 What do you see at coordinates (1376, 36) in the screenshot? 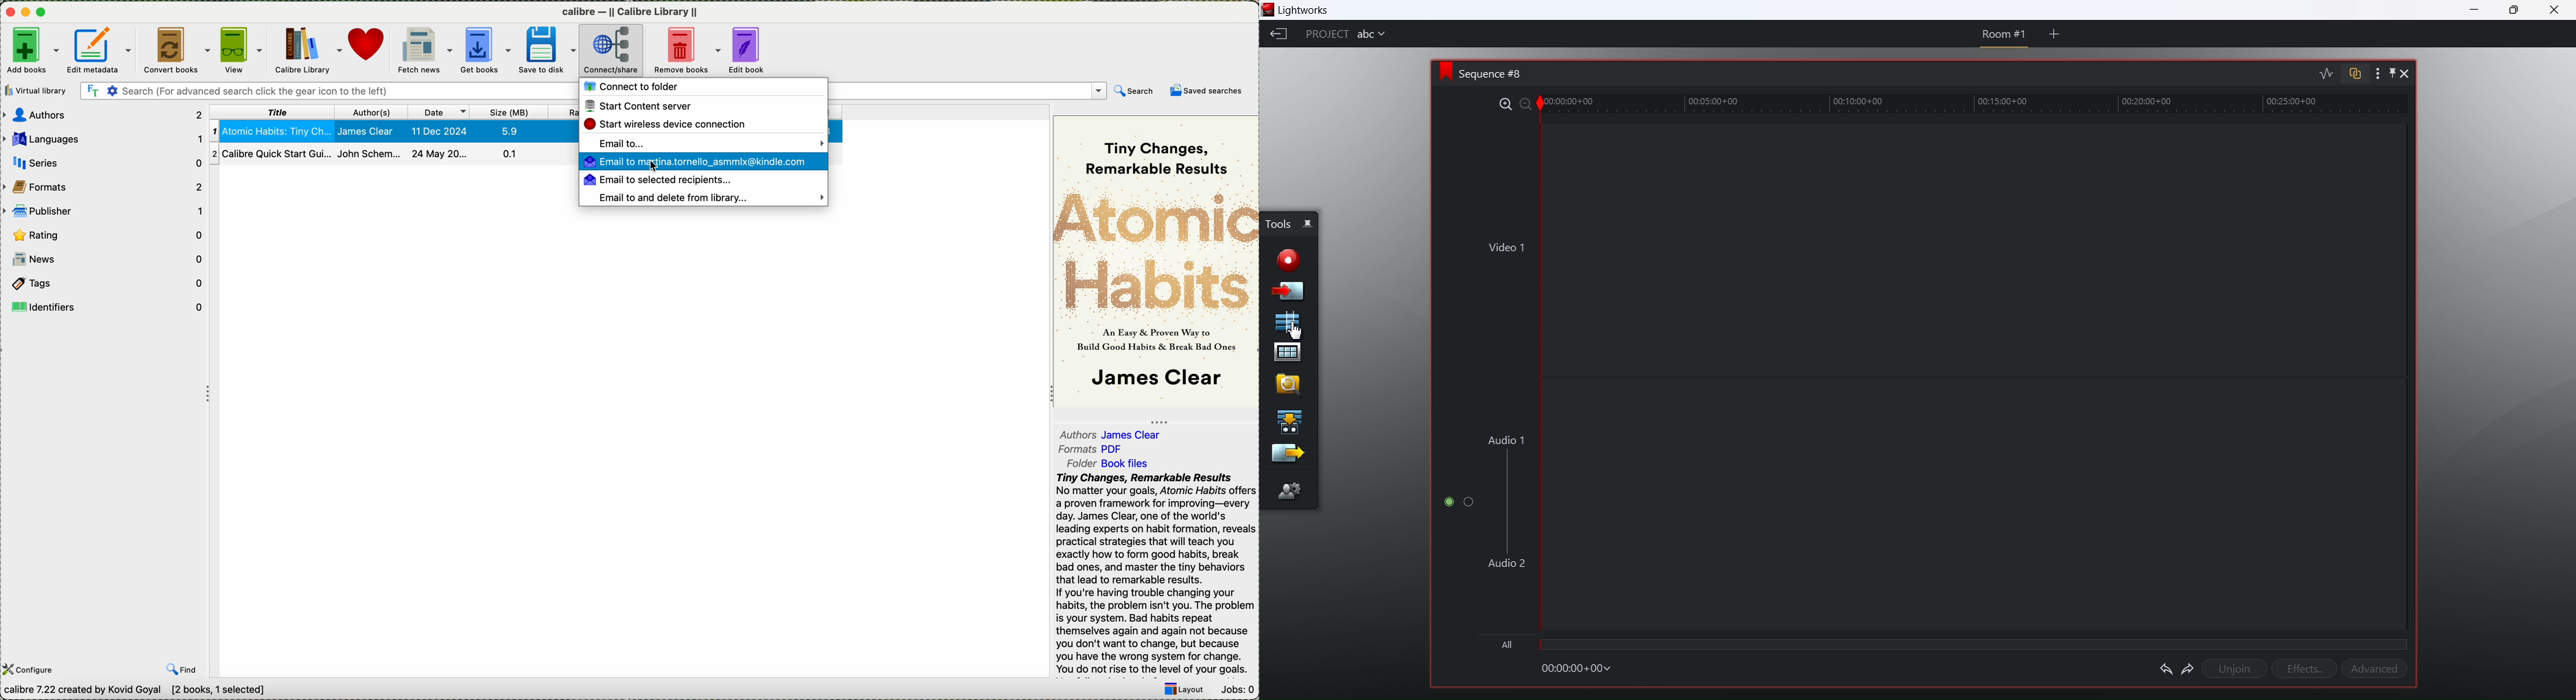
I see `project name` at bounding box center [1376, 36].